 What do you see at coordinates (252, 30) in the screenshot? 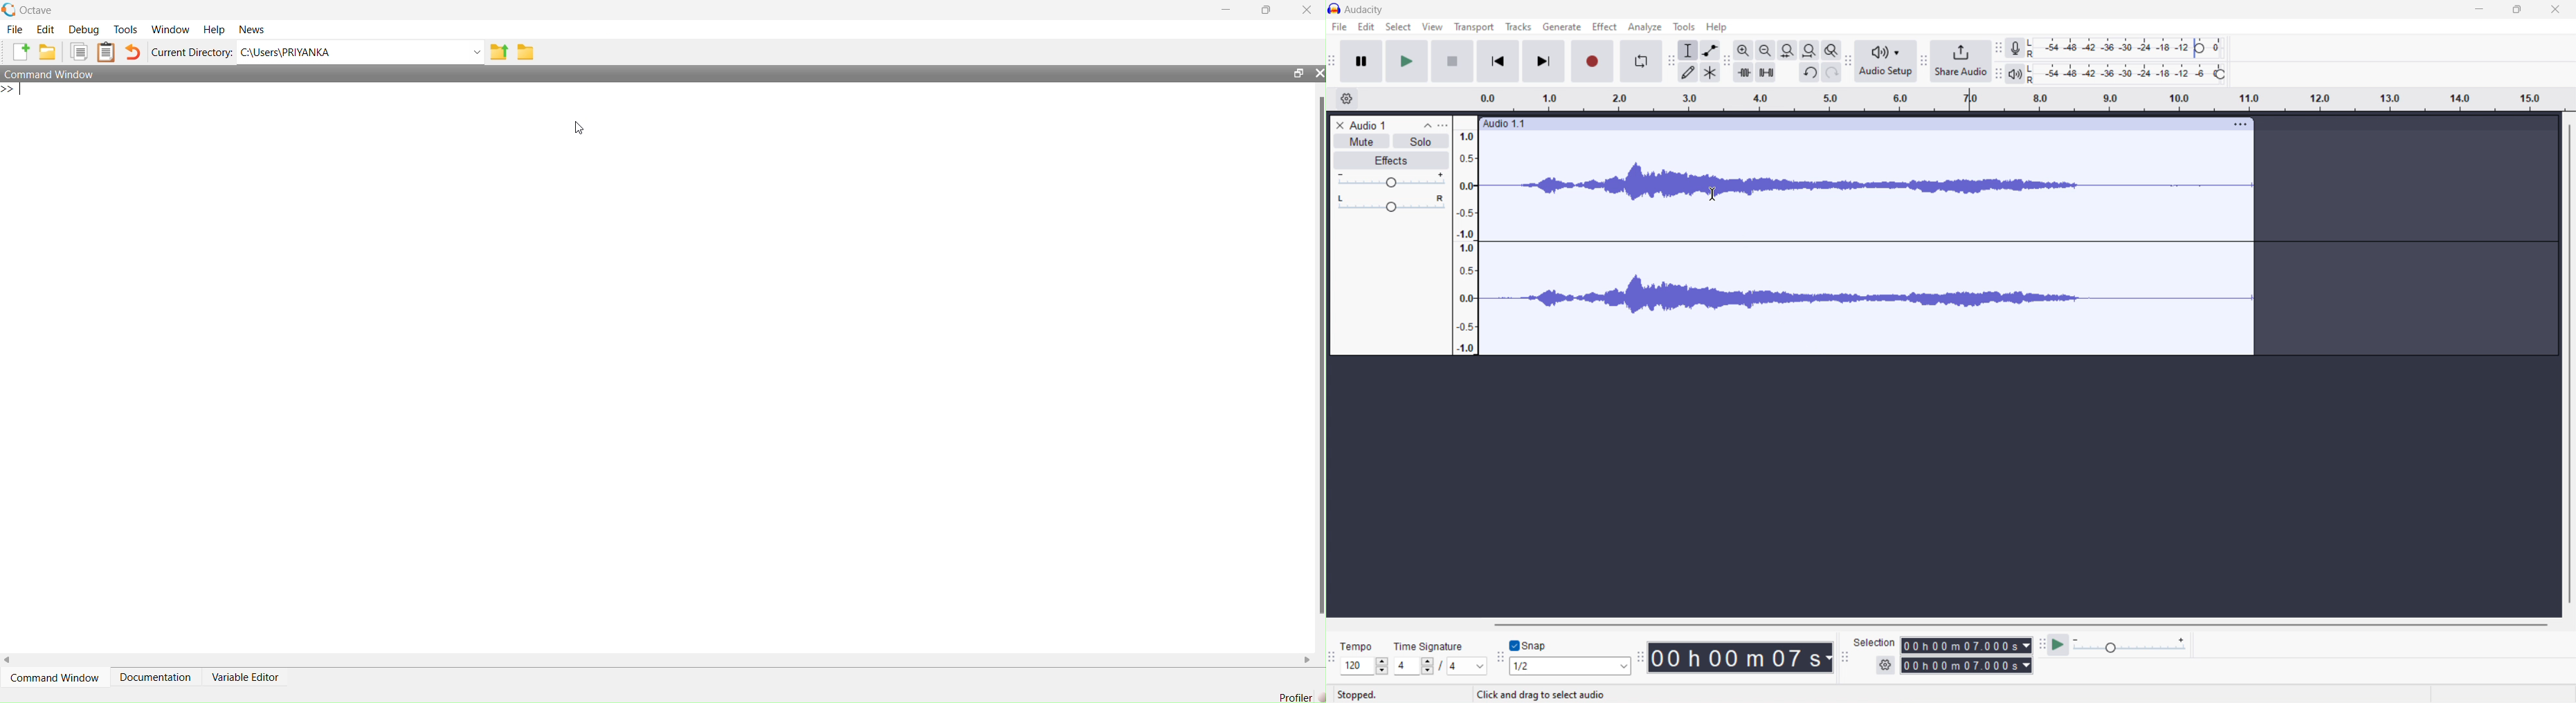
I see `News` at bounding box center [252, 30].